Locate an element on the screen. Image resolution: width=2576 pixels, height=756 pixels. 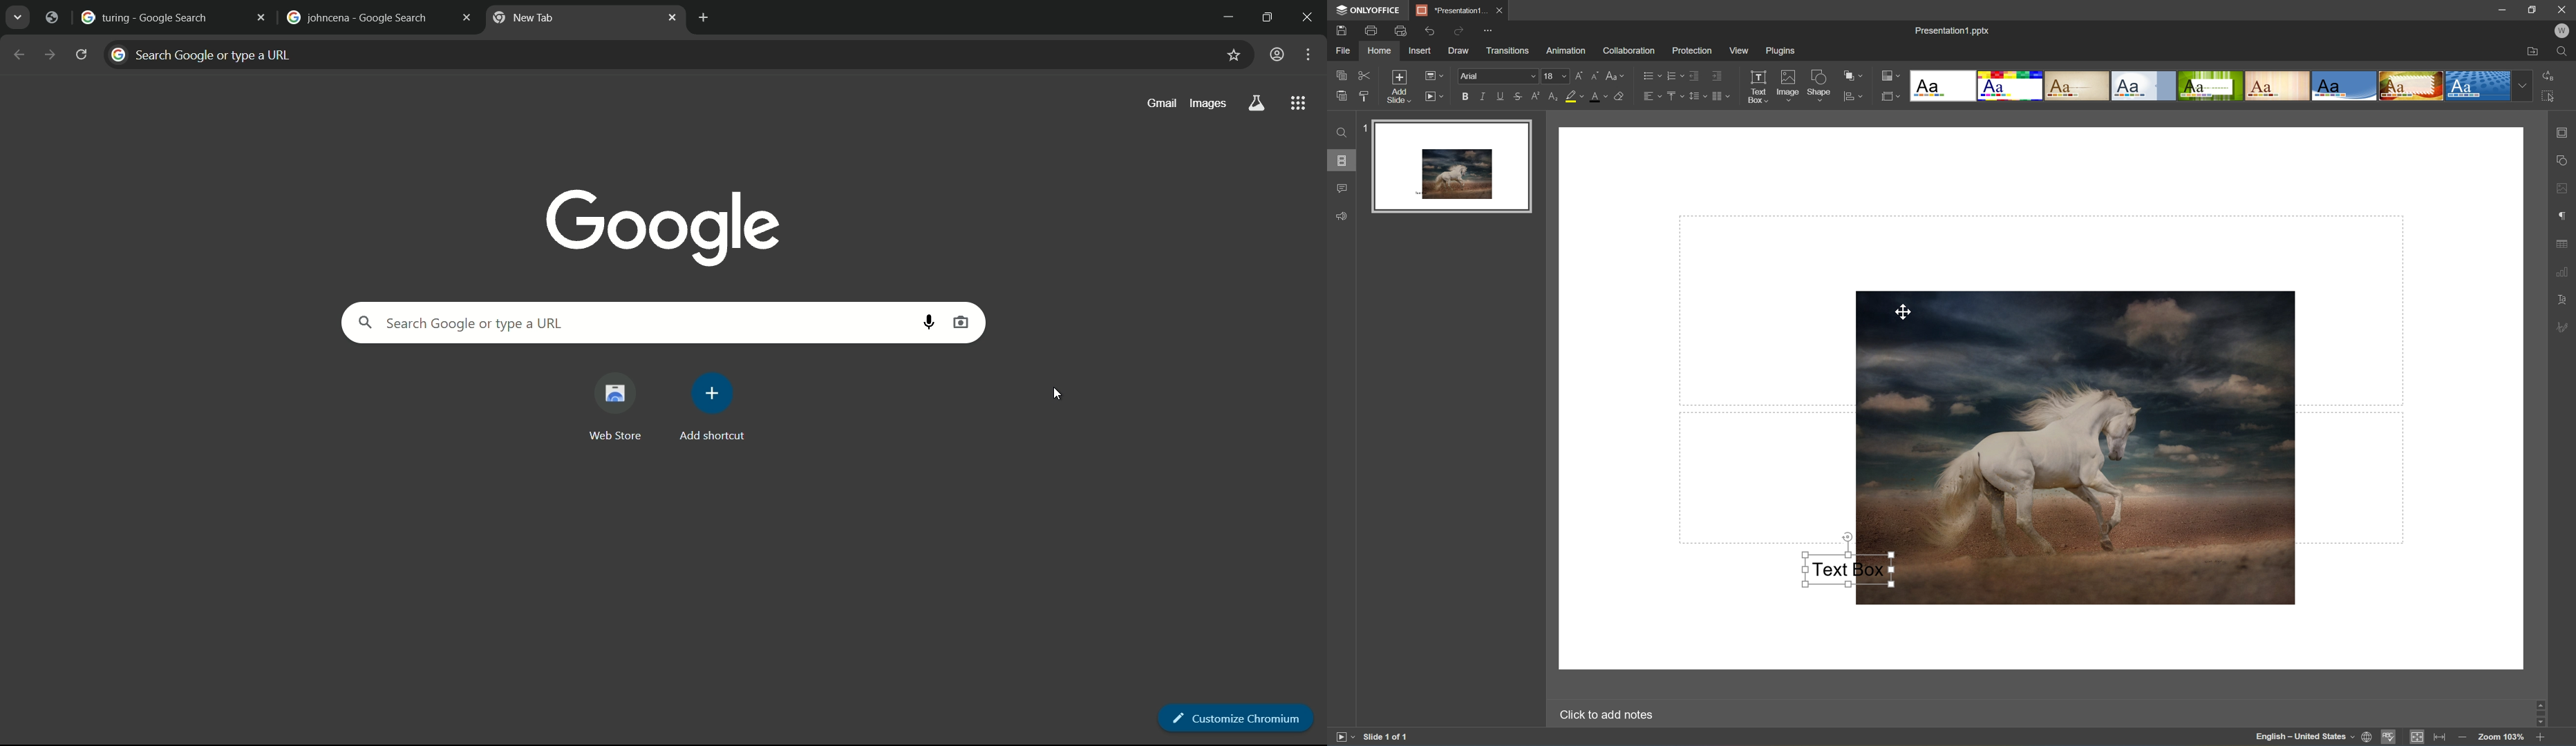
Undo is located at coordinates (1431, 31).